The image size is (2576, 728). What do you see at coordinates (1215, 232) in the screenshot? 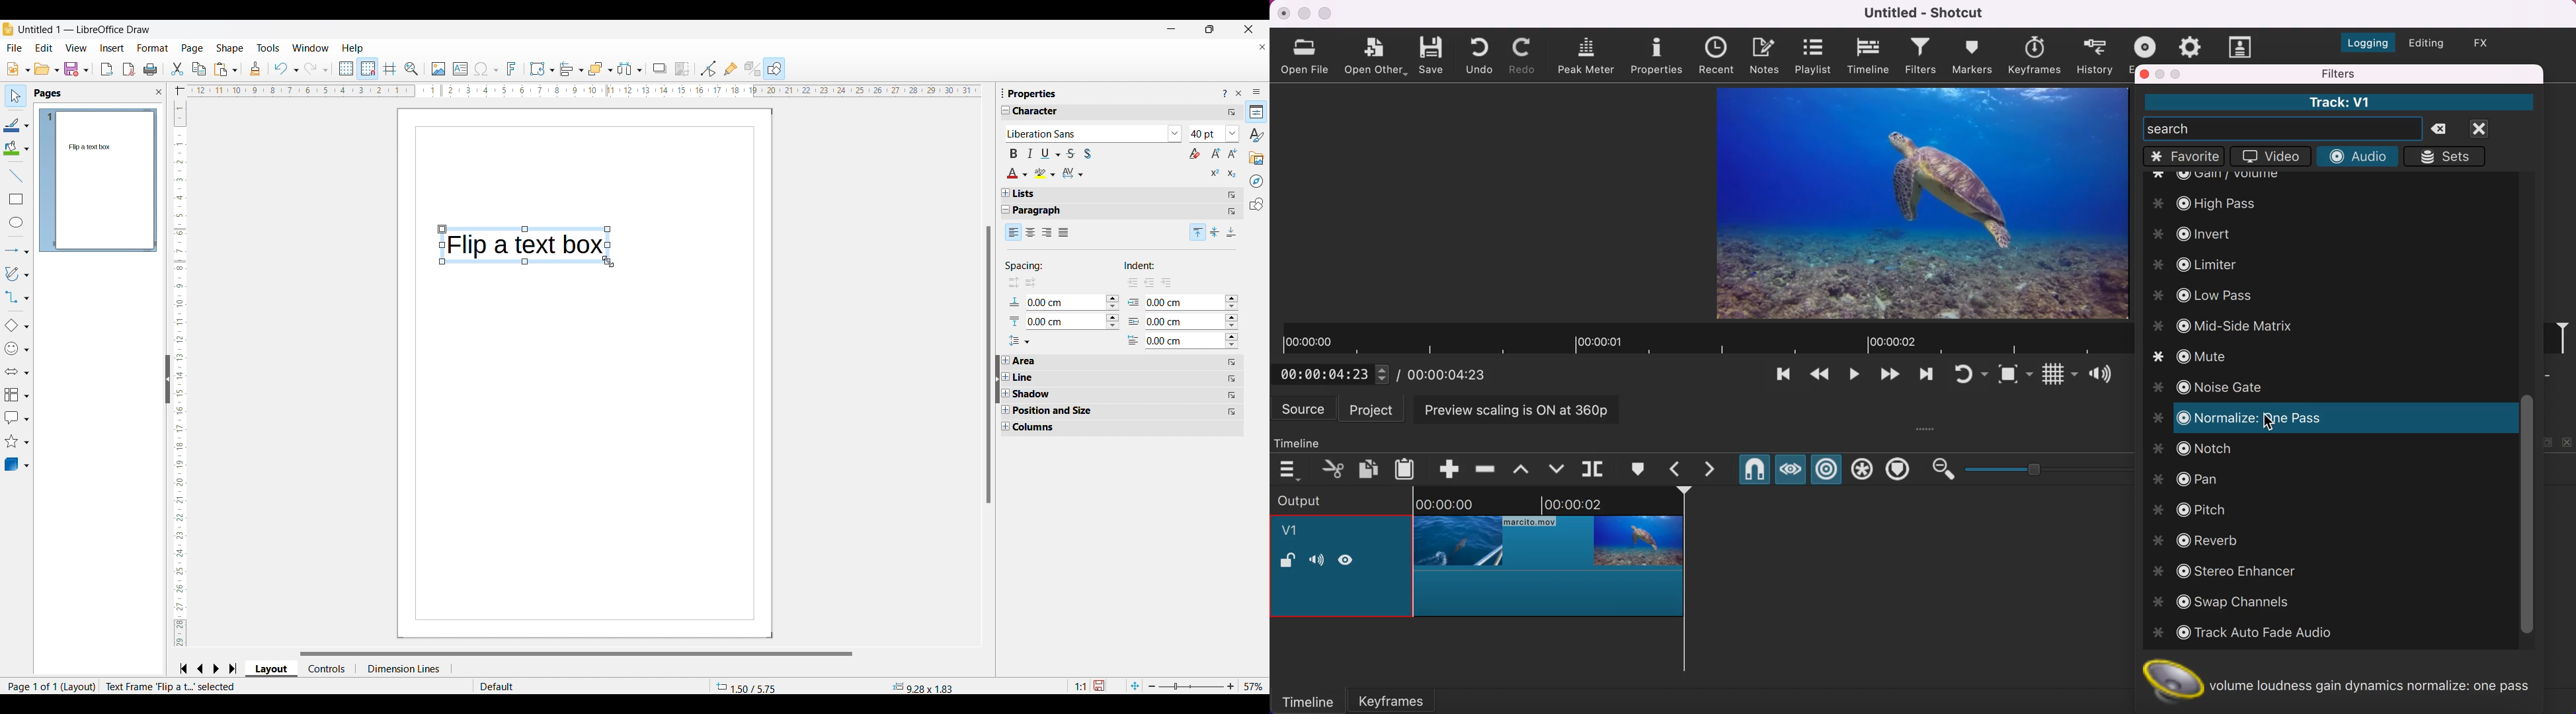
I see `Center alignment` at bounding box center [1215, 232].